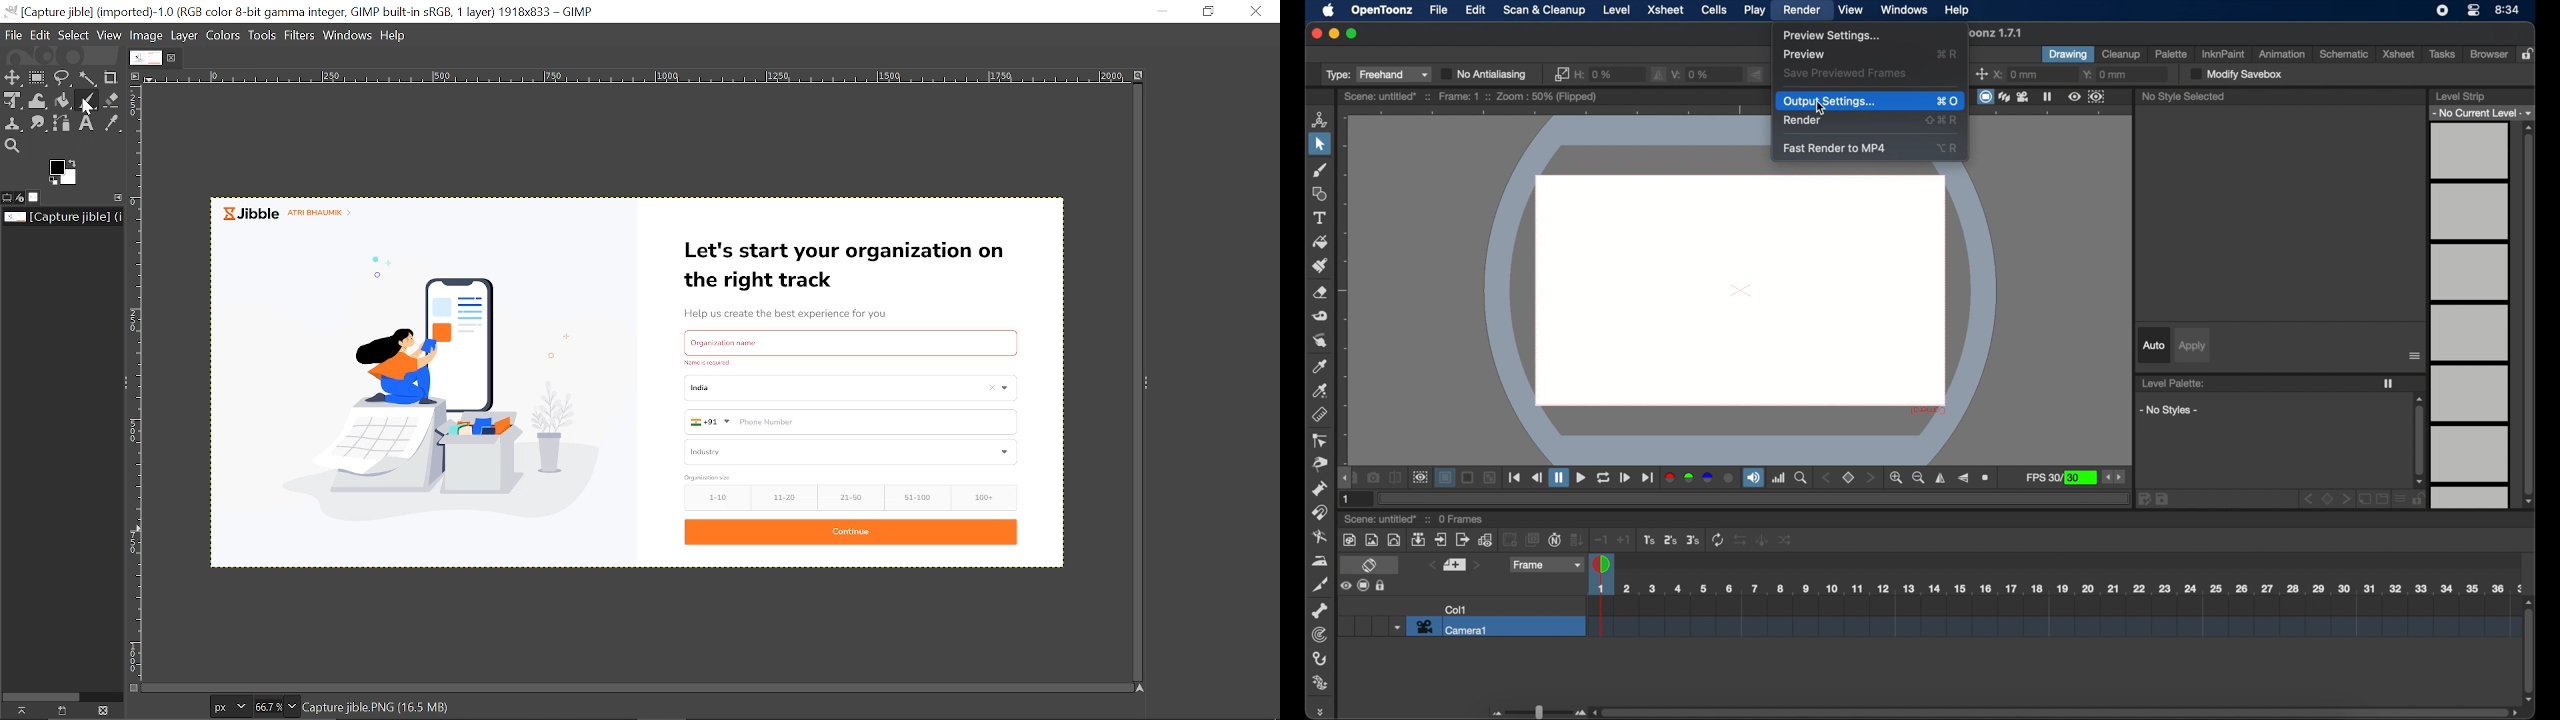 Image resolution: width=2576 pixels, height=728 pixels. What do you see at coordinates (349, 36) in the screenshot?
I see `Windows` at bounding box center [349, 36].